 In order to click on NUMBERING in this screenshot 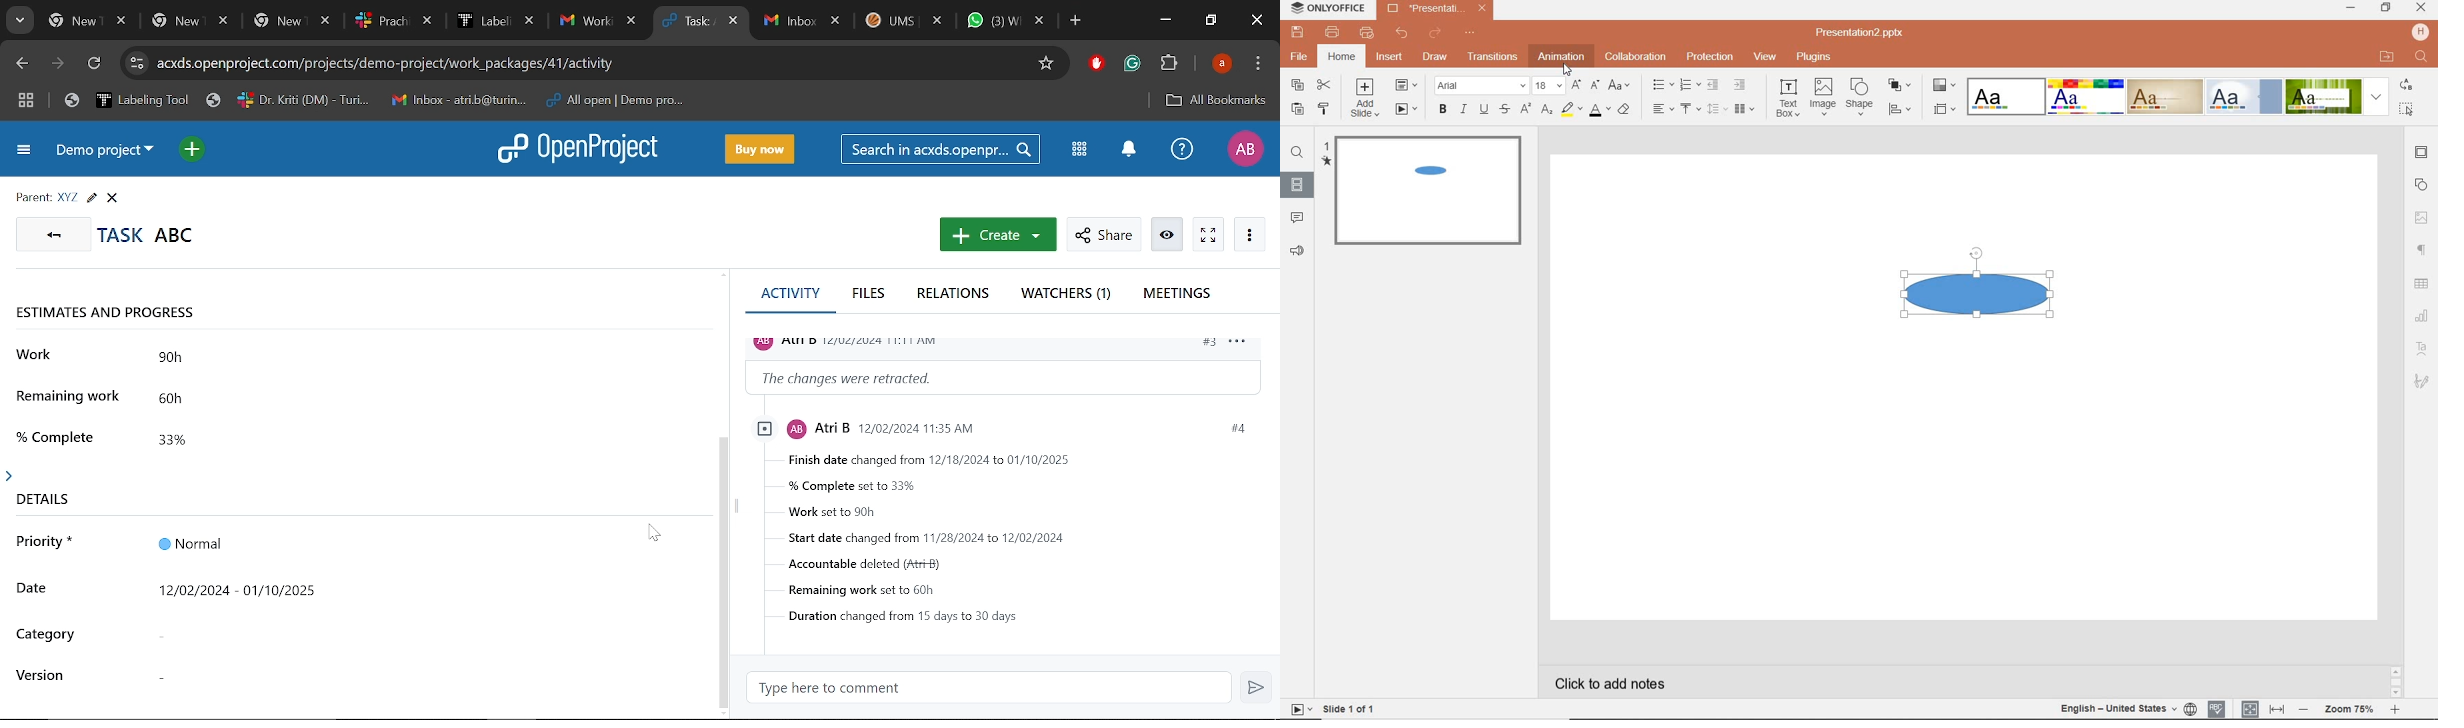, I will do `click(1691, 85)`.